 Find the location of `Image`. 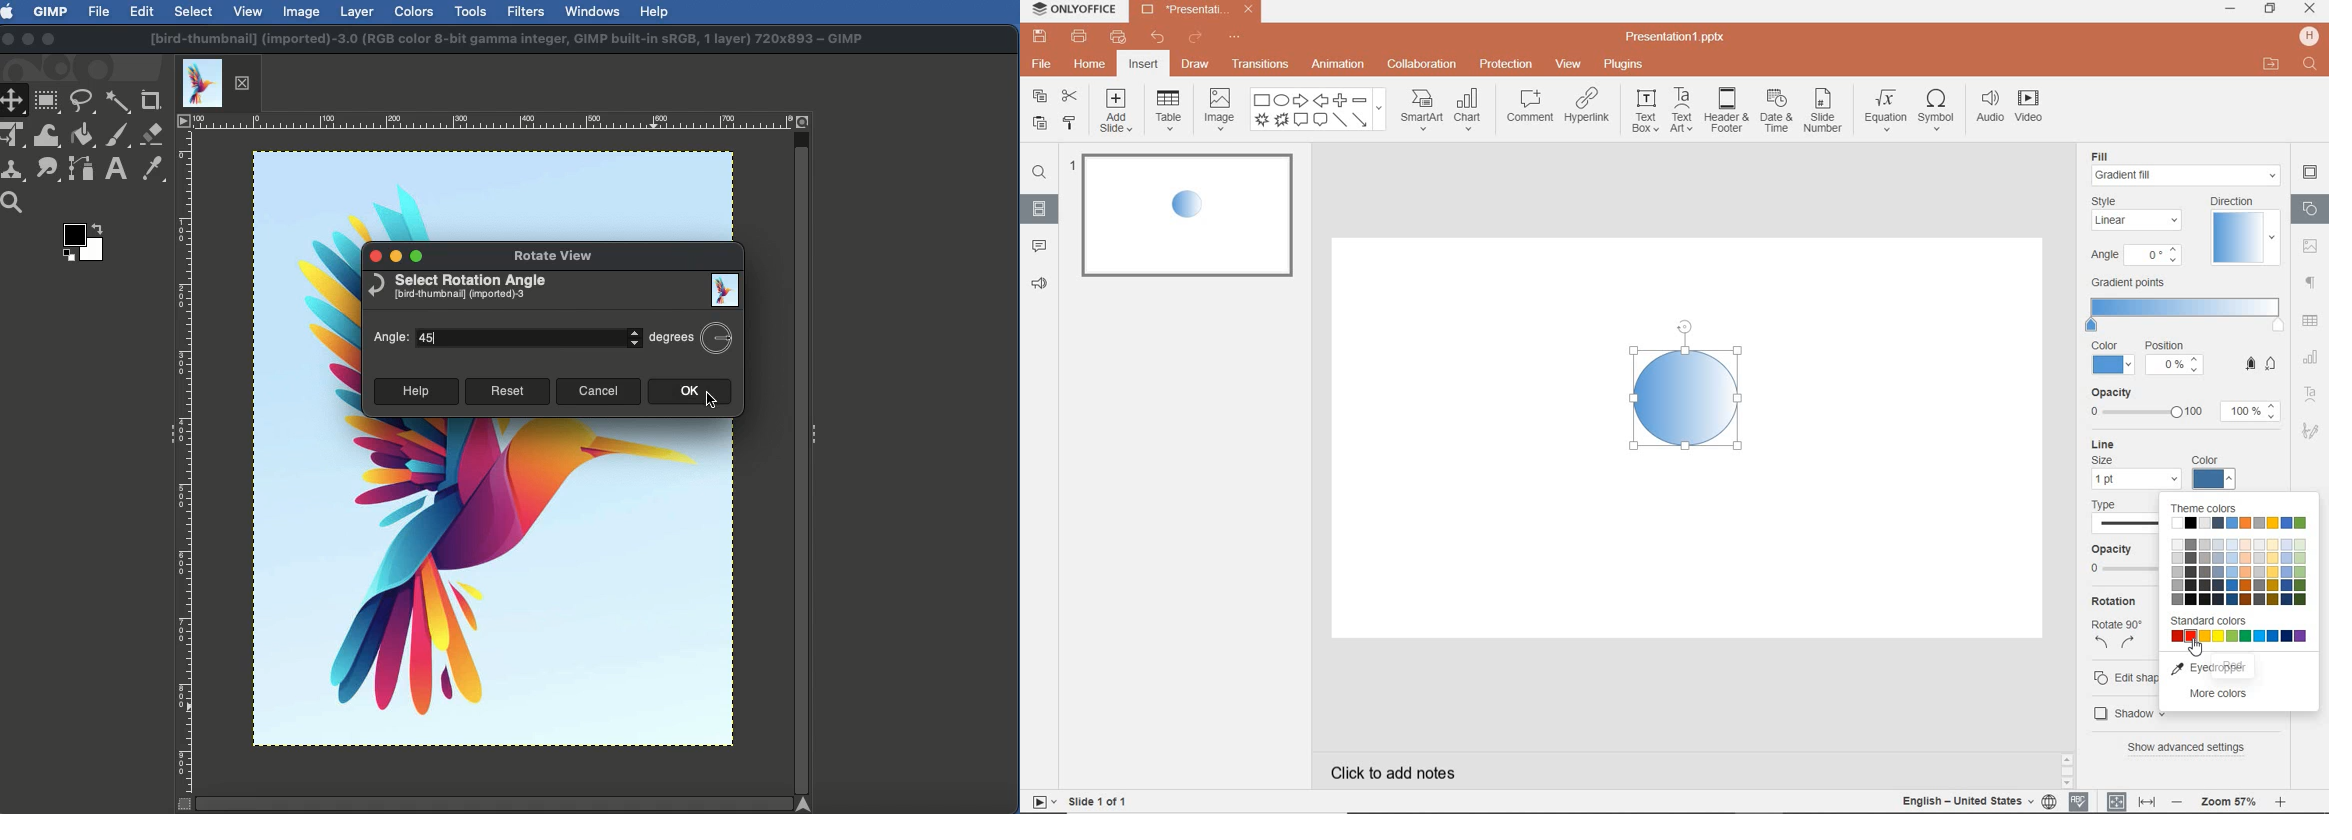

Image is located at coordinates (302, 11).